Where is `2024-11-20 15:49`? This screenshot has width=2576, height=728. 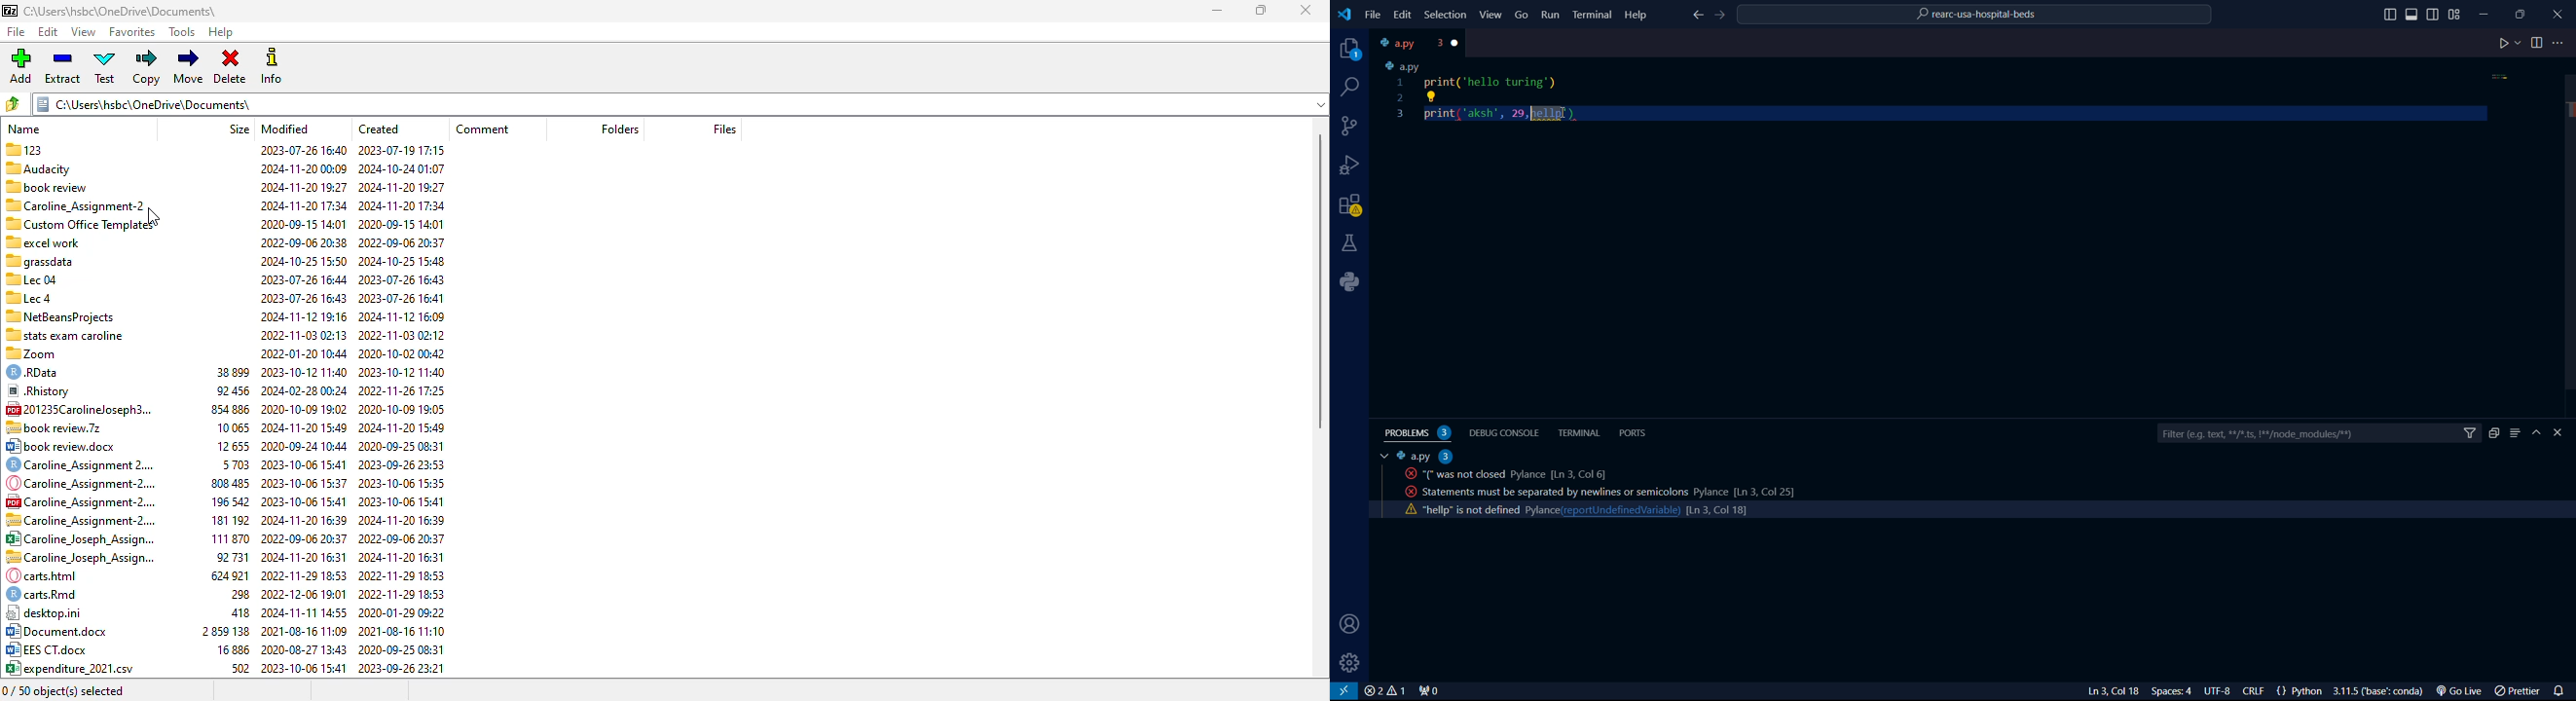 2024-11-20 15:49 is located at coordinates (405, 429).